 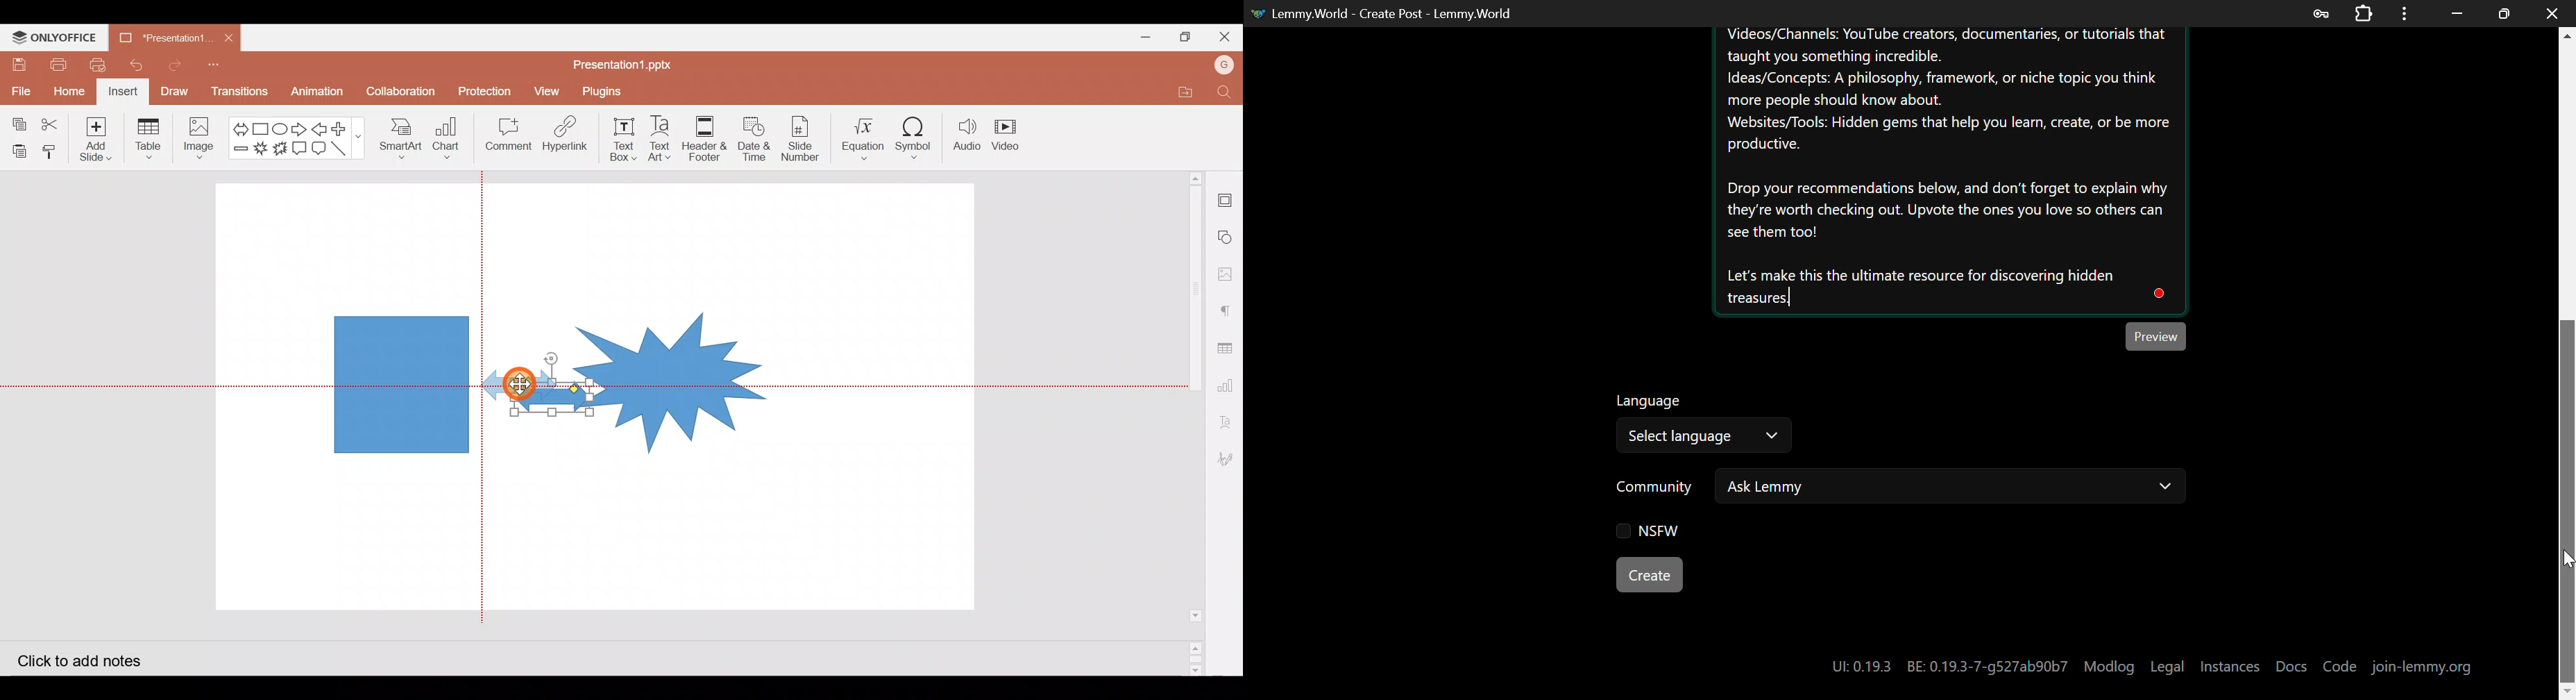 What do you see at coordinates (76, 659) in the screenshot?
I see `Click to add notes` at bounding box center [76, 659].